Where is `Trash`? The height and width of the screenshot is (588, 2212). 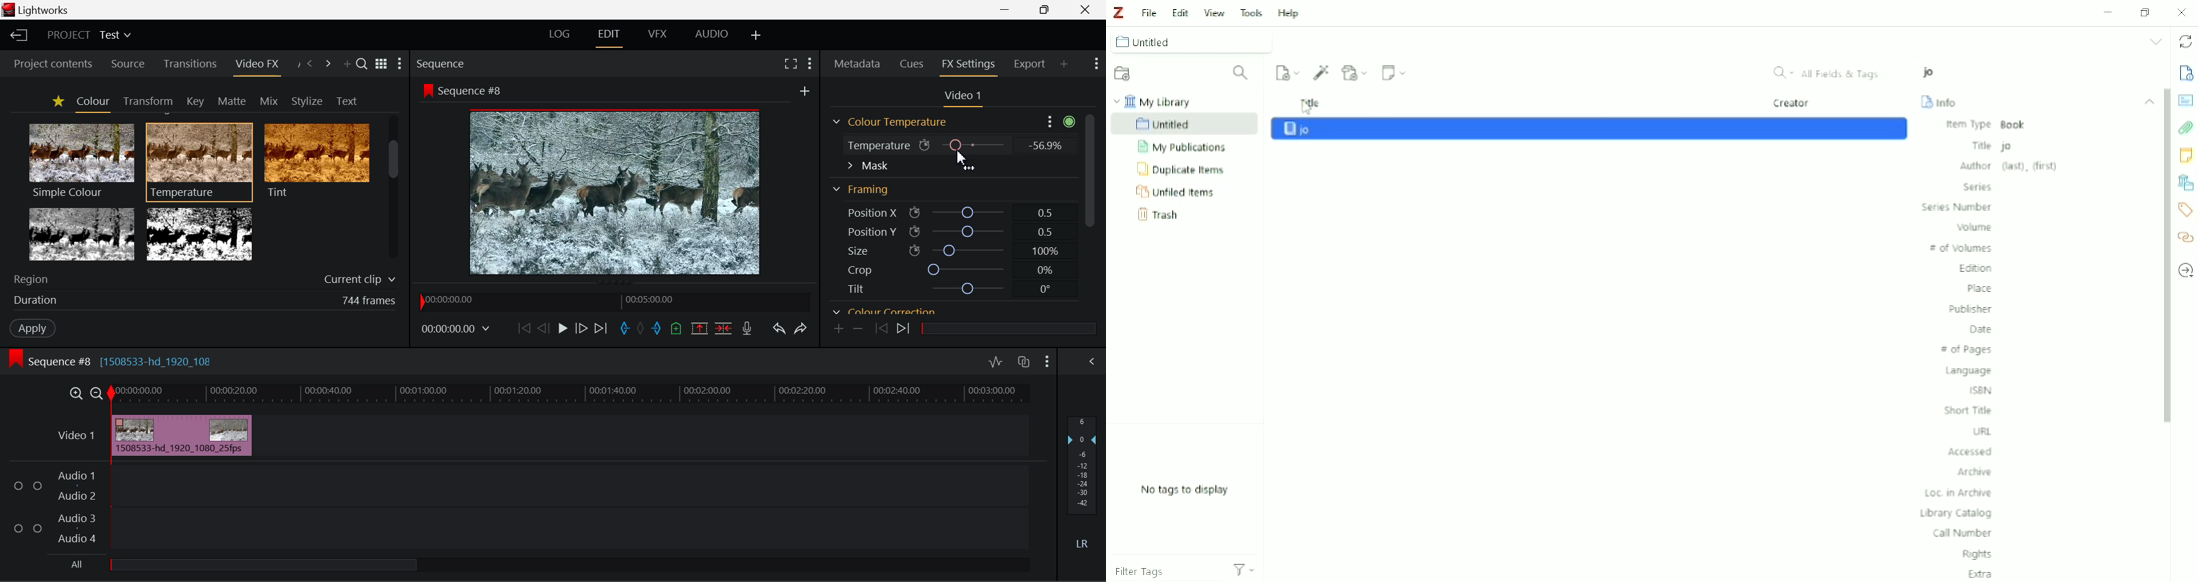 Trash is located at coordinates (1167, 214).